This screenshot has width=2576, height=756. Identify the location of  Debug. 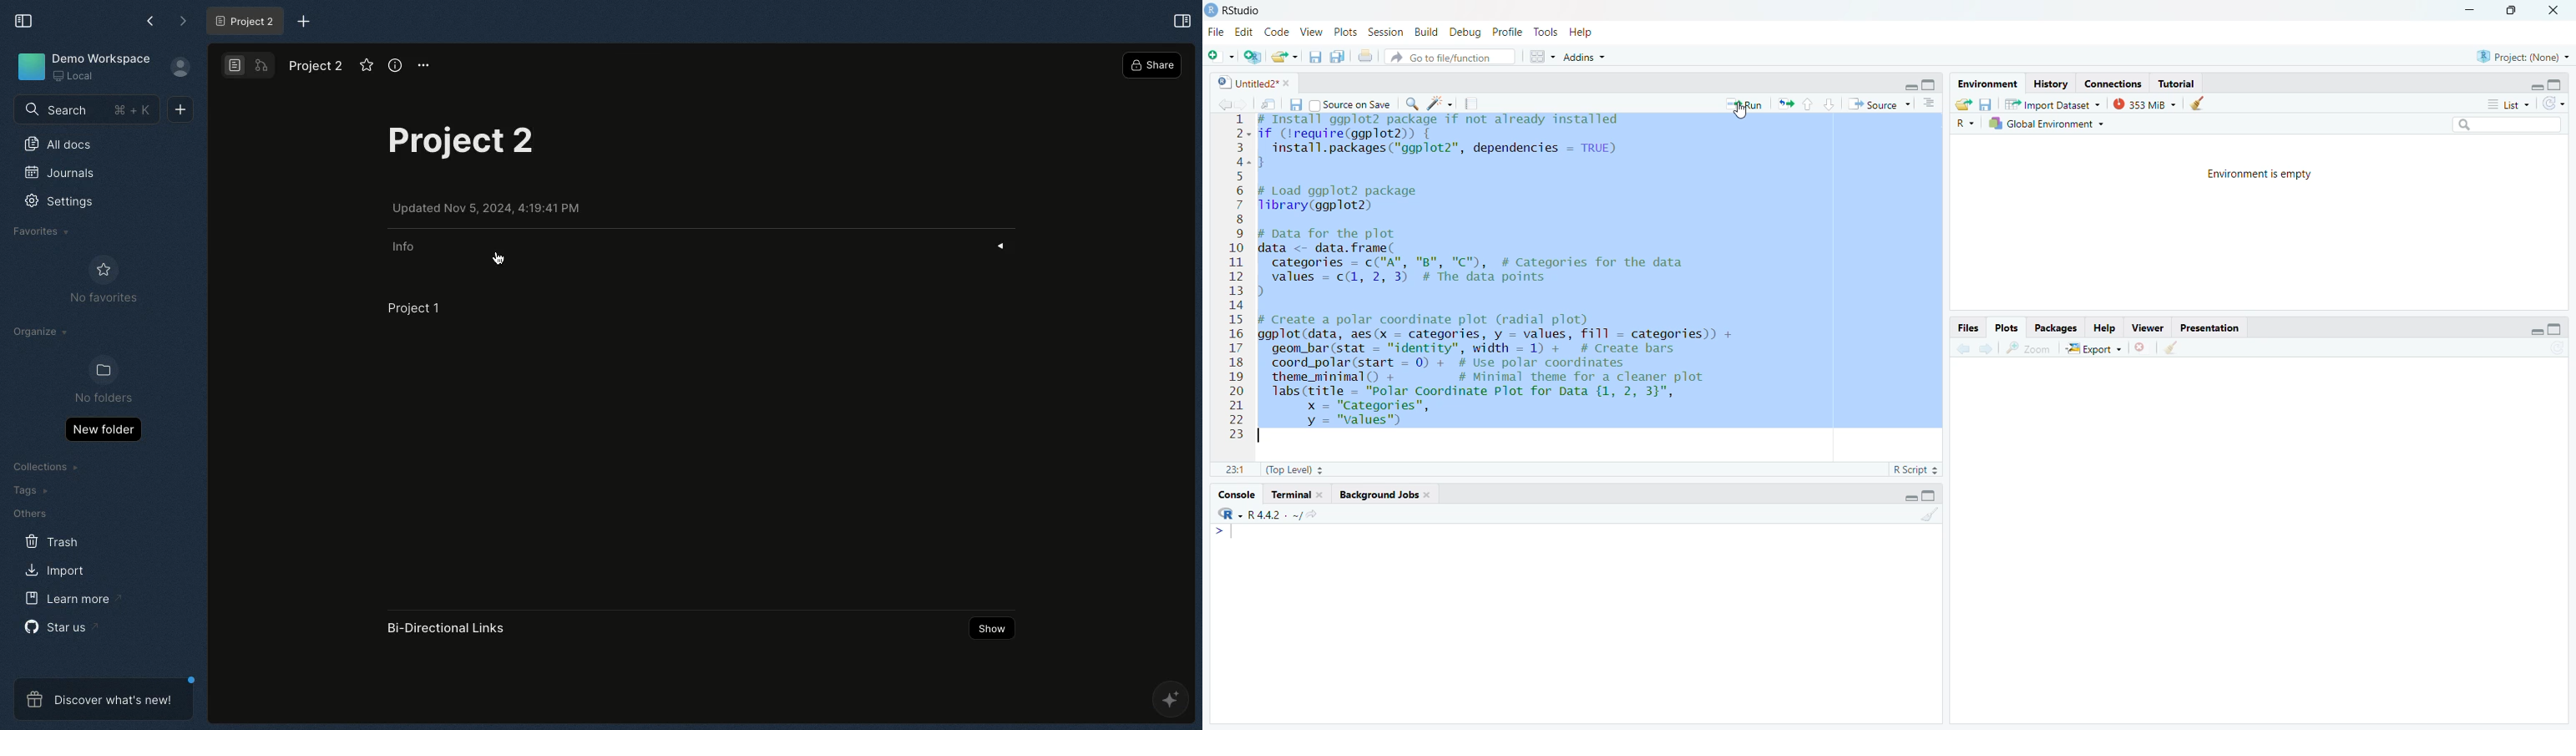
(1463, 33).